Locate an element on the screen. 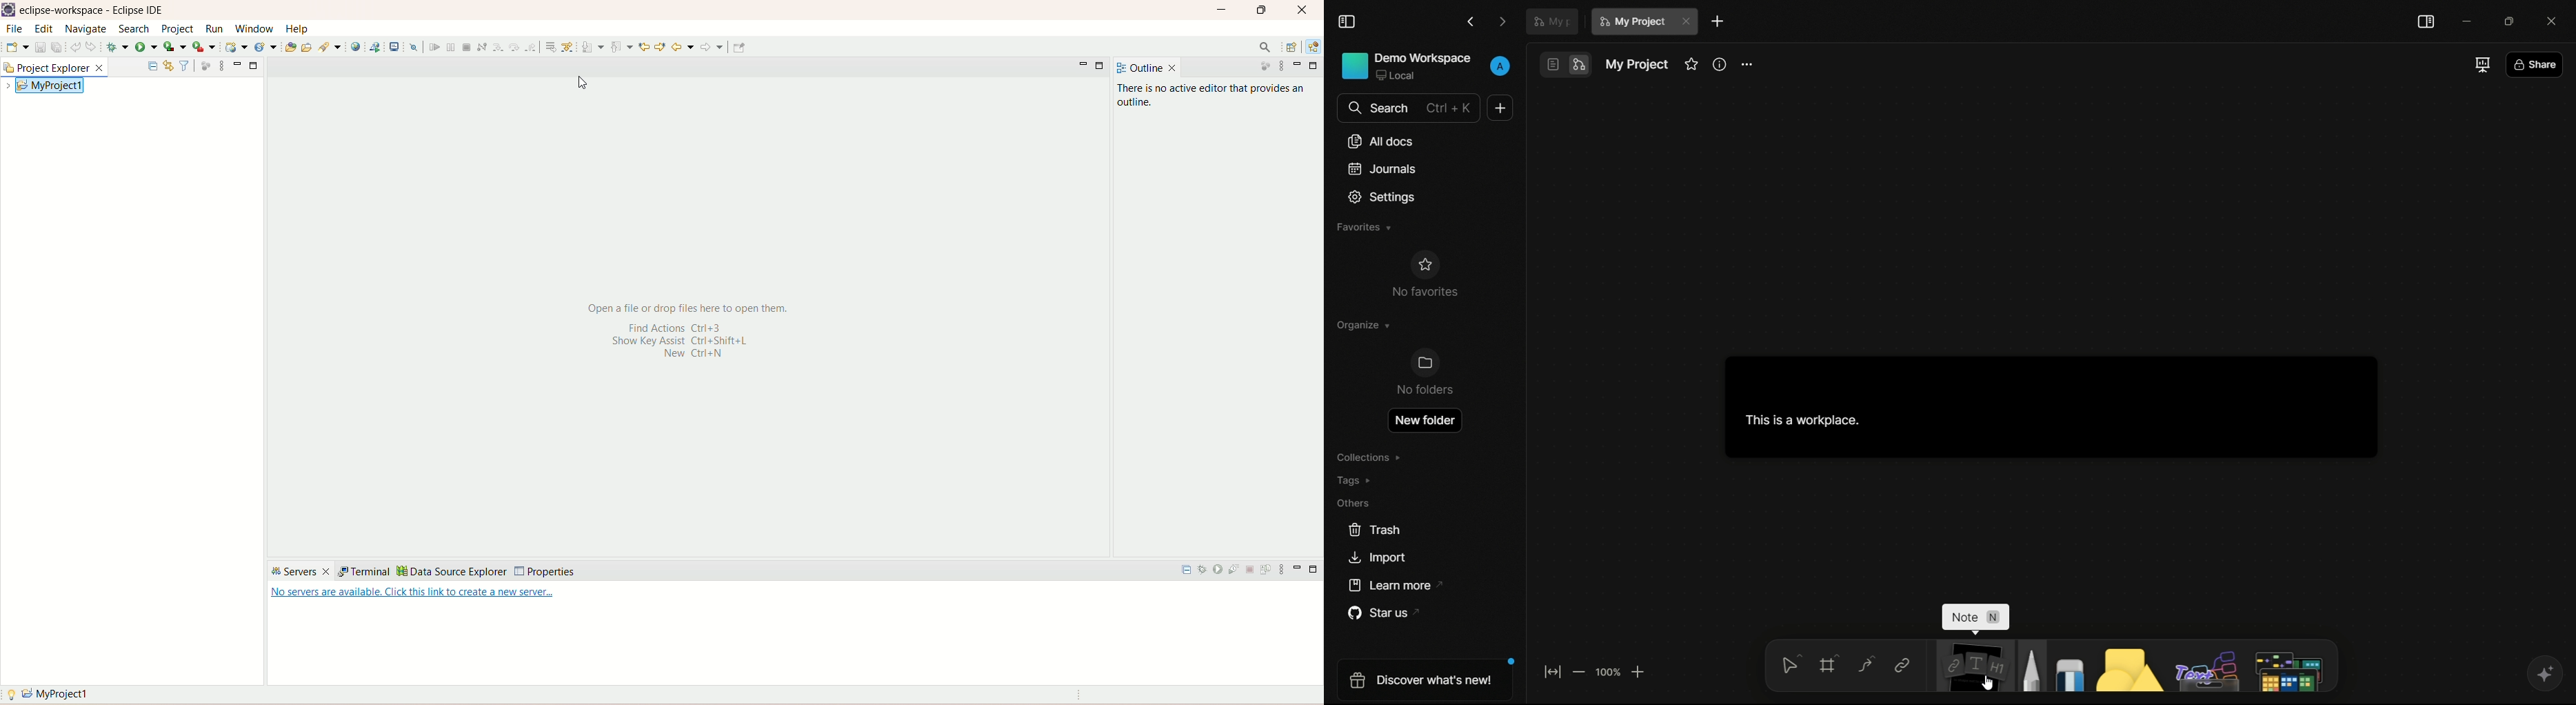 The image size is (2576, 728). eclipse-workspace-Eclipse IDE is located at coordinates (94, 10).